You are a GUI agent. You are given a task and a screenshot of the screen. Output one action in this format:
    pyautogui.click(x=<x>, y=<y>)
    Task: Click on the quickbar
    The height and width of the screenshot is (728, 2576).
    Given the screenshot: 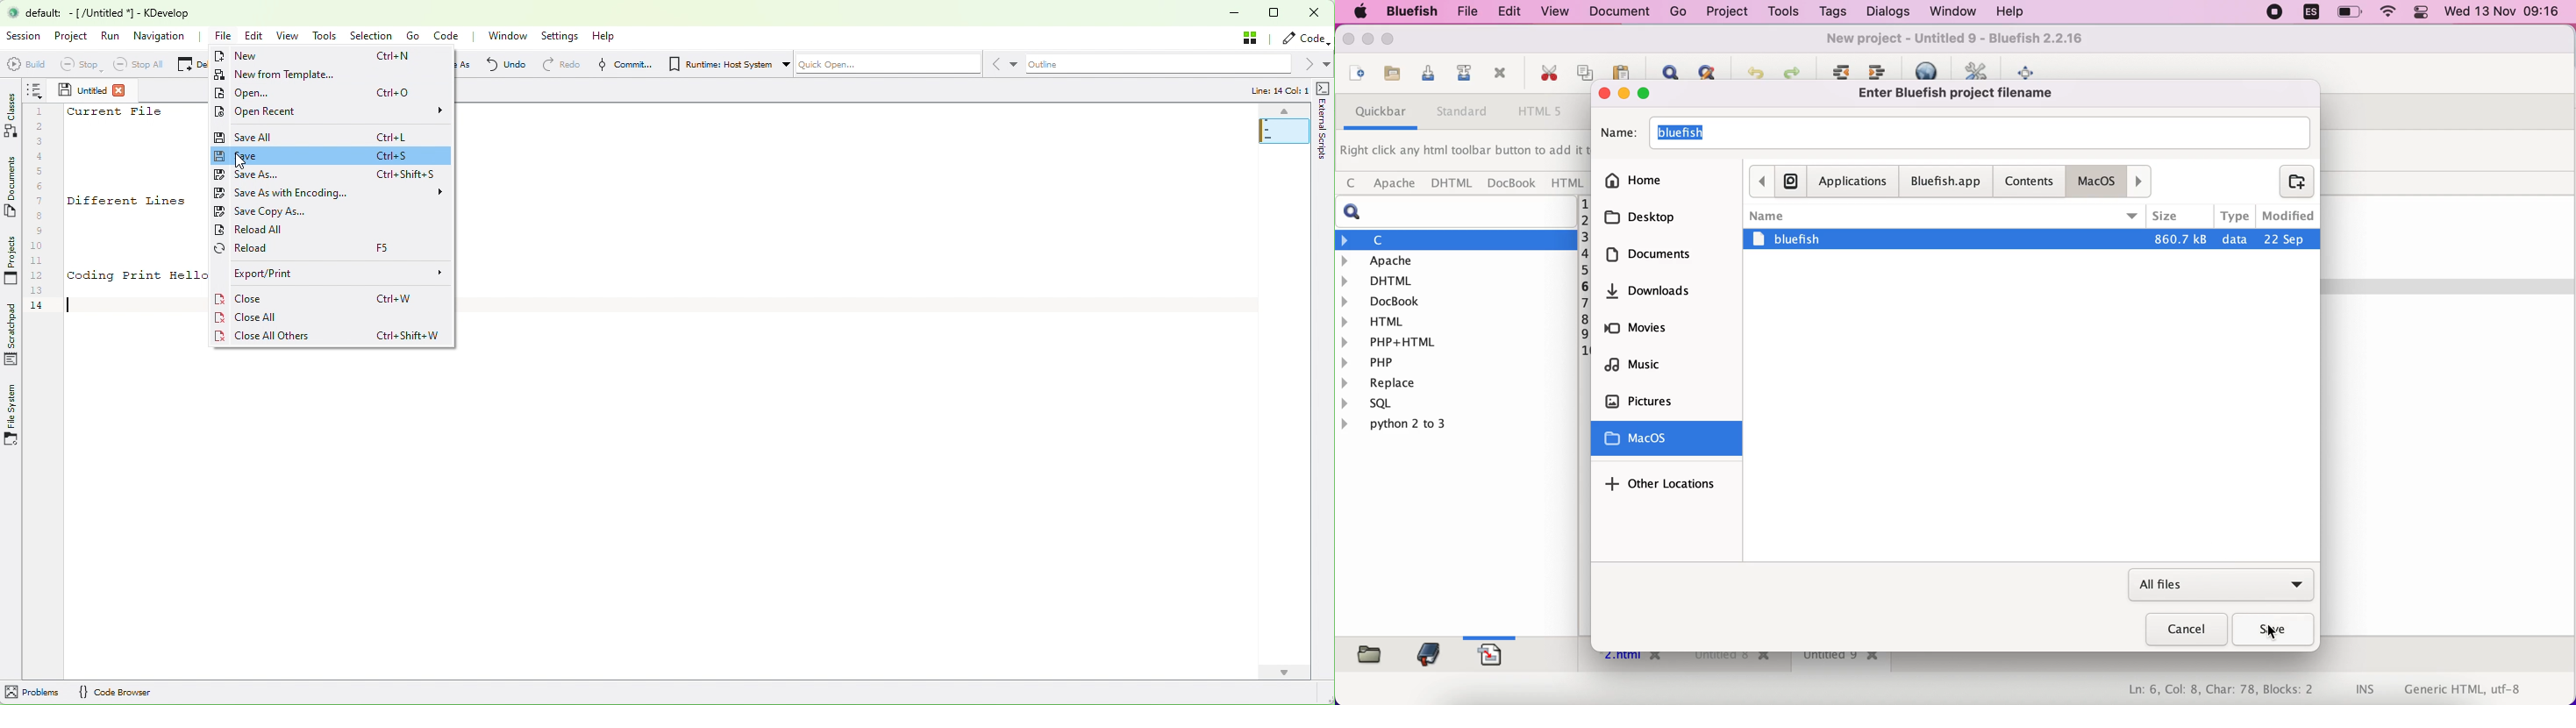 What is the action you would take?
    pyautogui.click(x=1378, y=114)
    